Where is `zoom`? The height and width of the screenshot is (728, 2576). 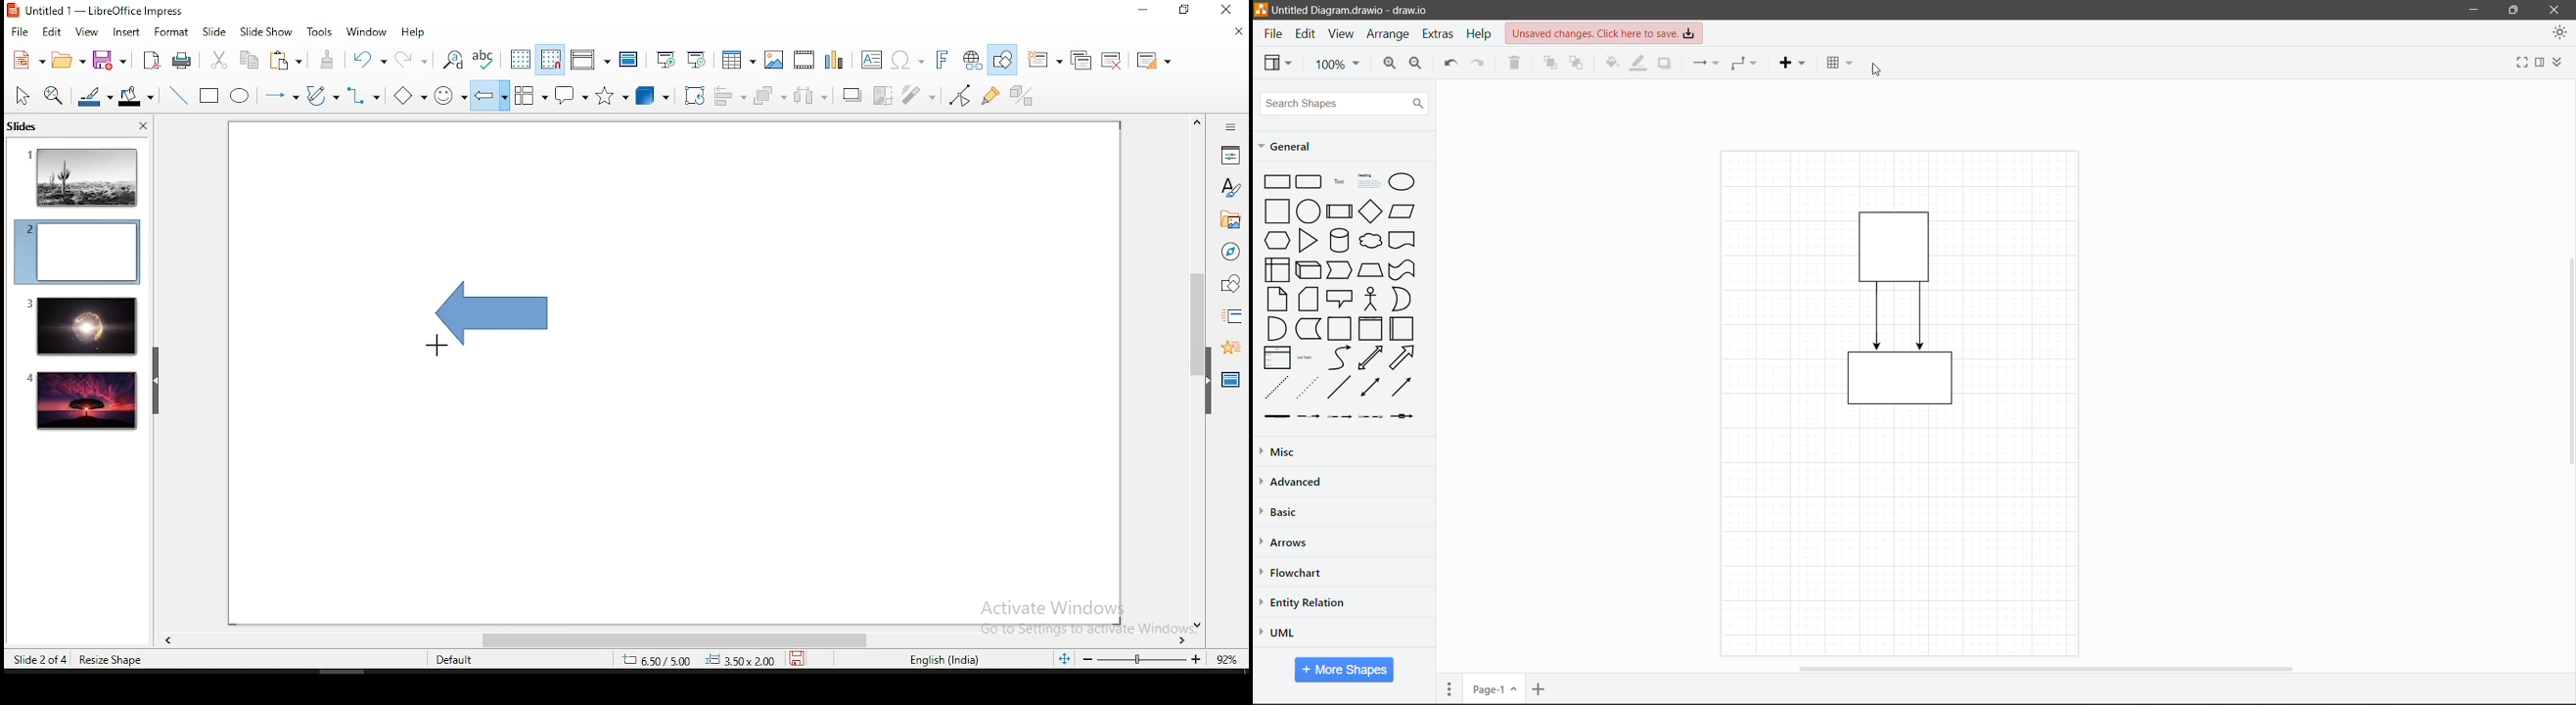 zoom is located at coordinates (1143, 659).